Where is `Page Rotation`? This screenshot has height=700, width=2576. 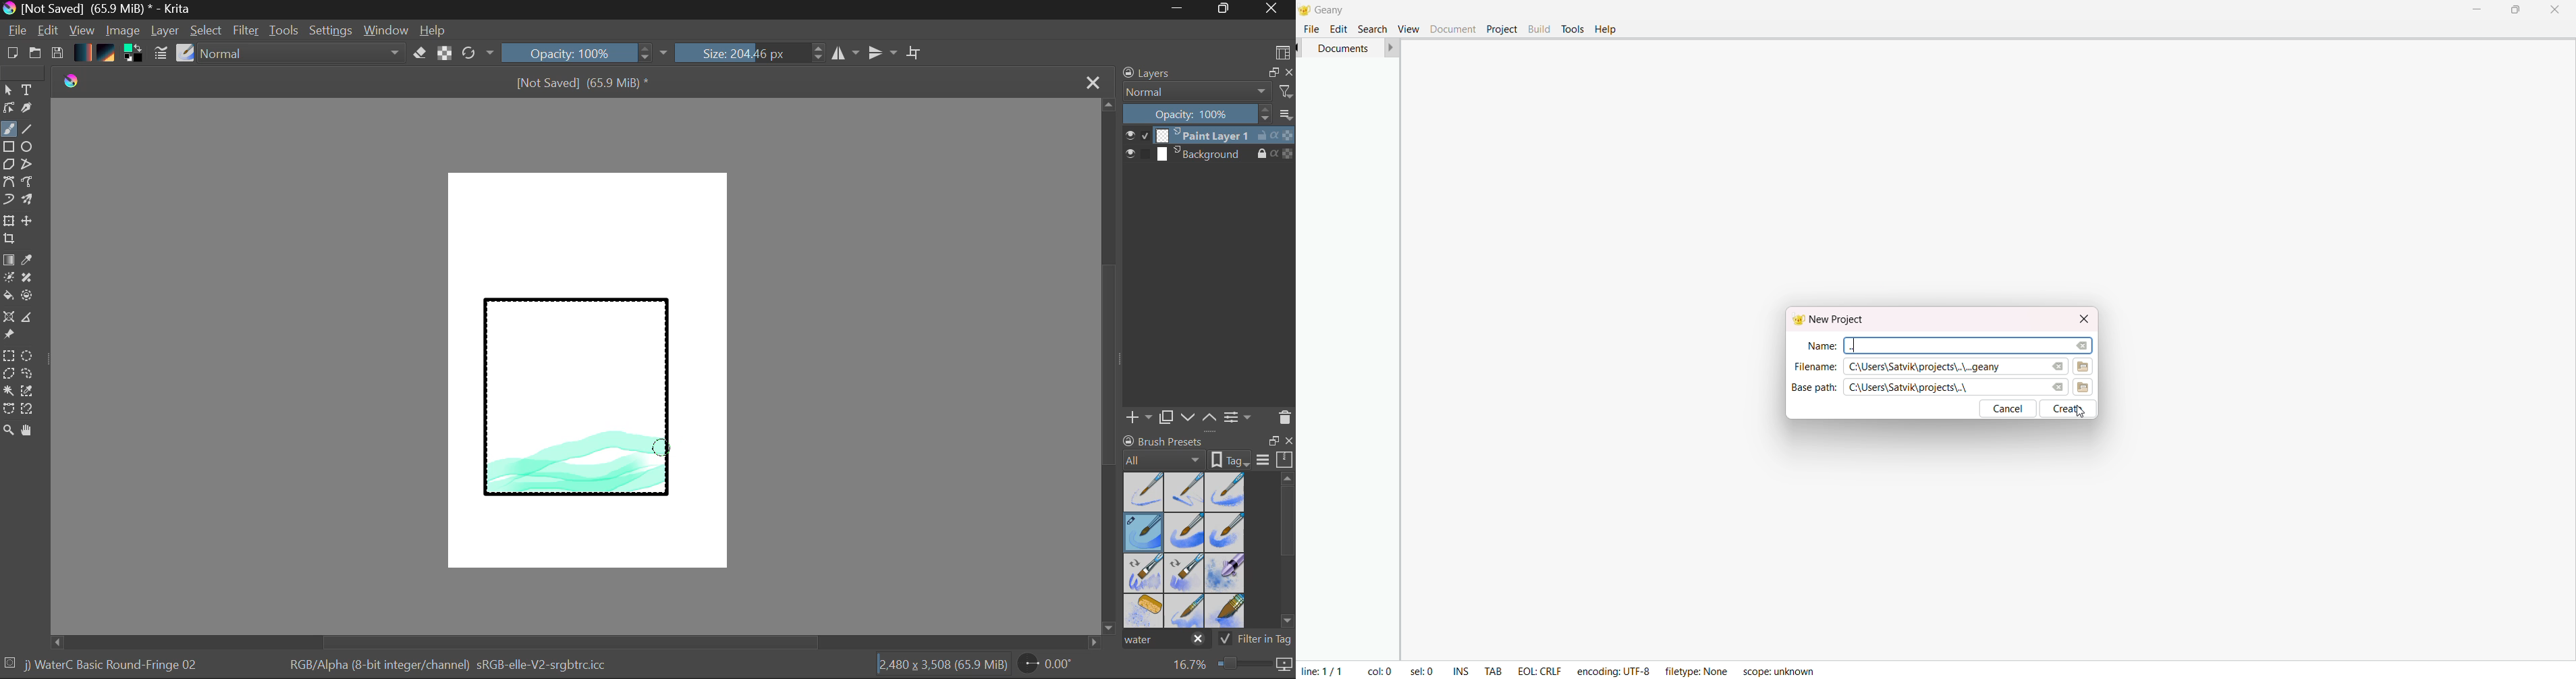 Page Rotation is located at coordinates (1053, 666).